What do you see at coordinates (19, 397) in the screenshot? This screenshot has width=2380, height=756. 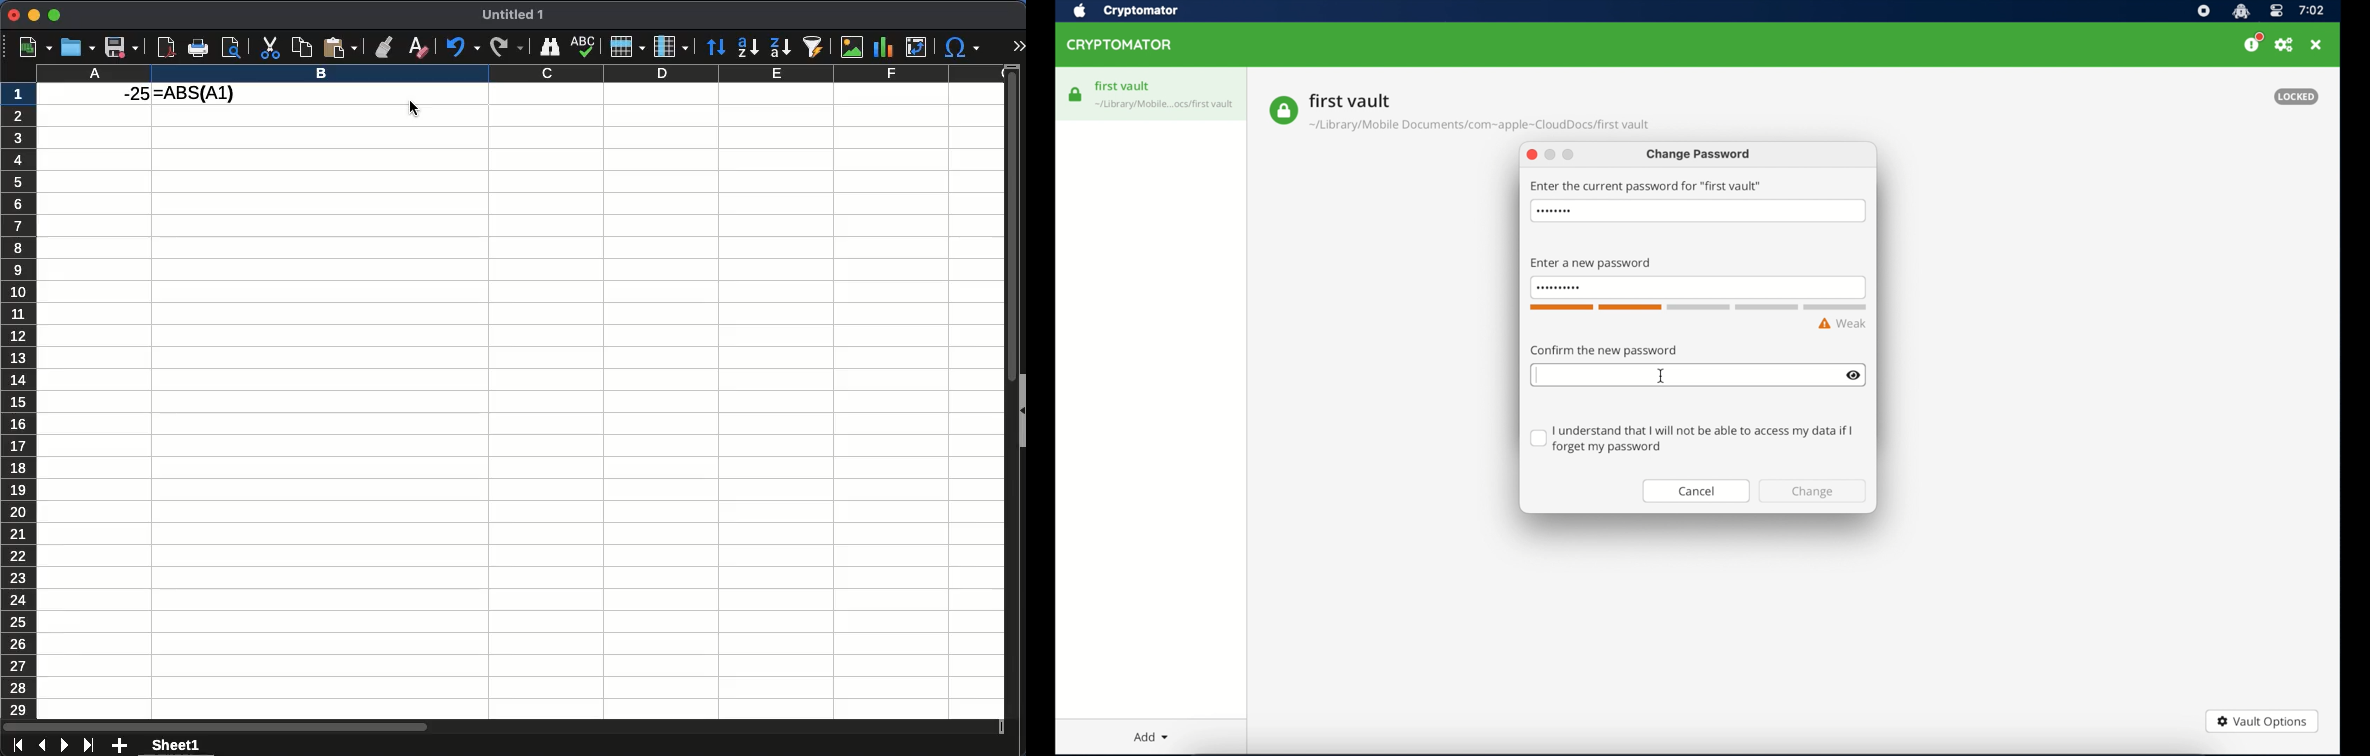 I see `rows` at bounding box center [19, 397].